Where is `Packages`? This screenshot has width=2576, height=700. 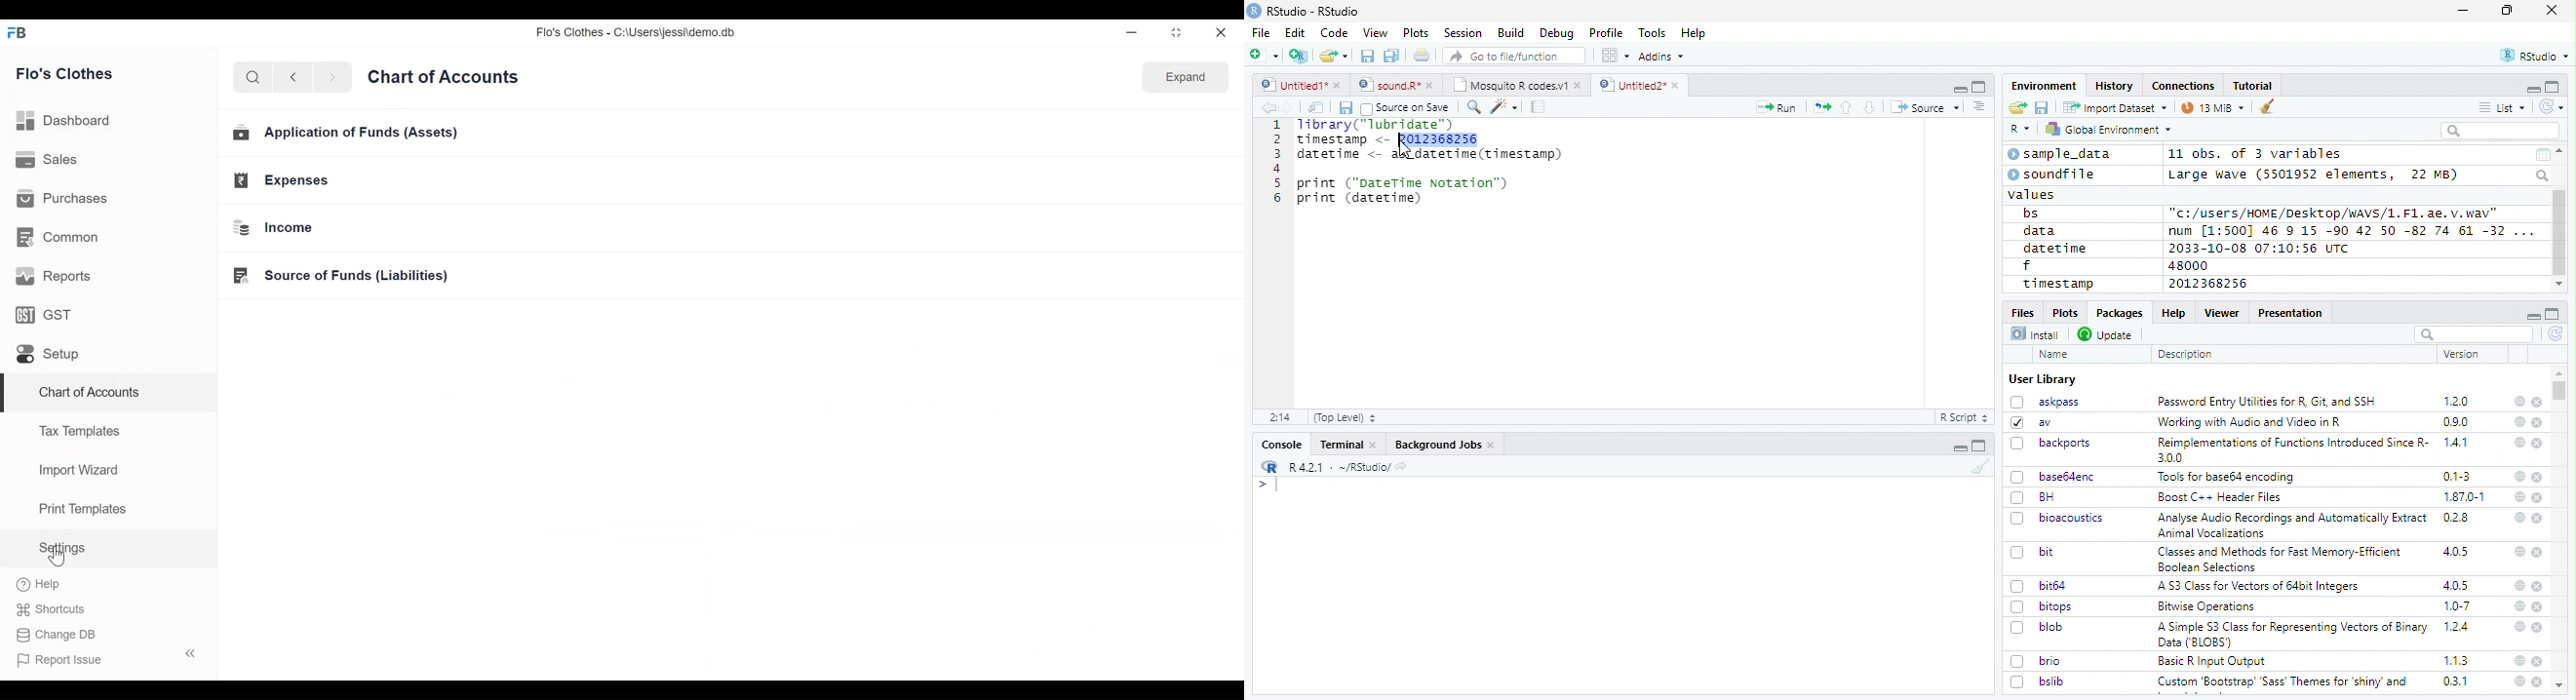 Packages is located at coordinates (2118, 313).